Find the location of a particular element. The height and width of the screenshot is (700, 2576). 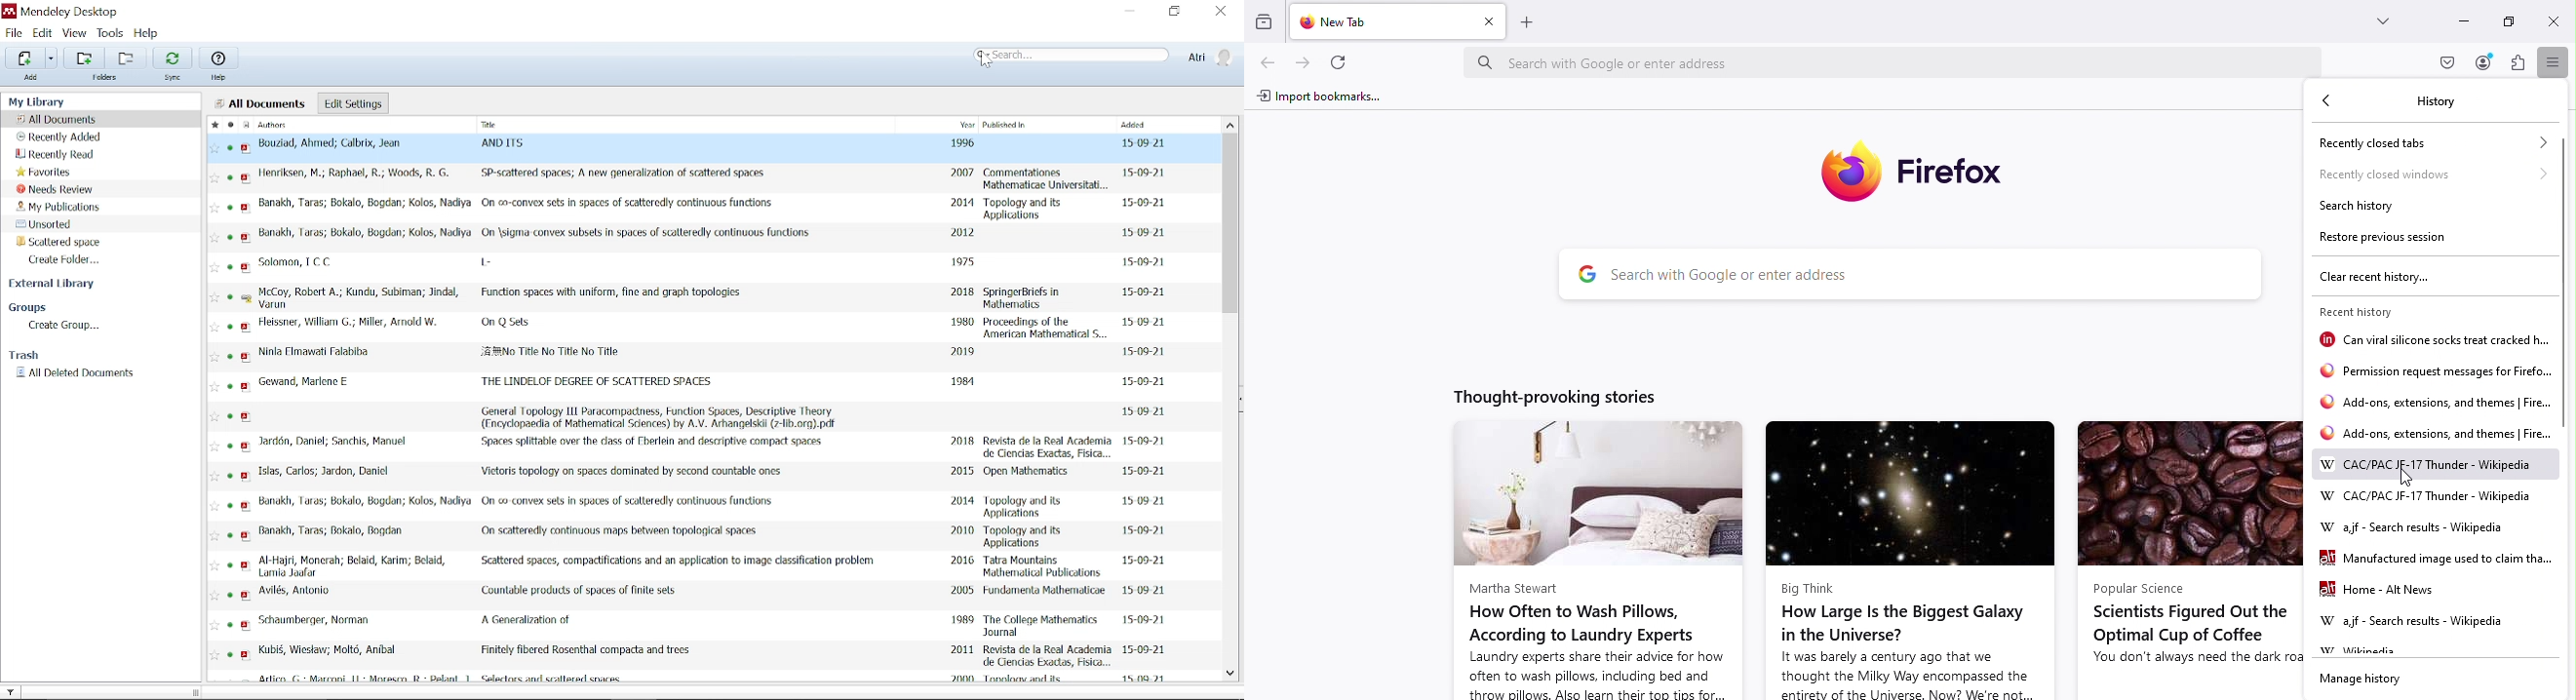

Go forward one page is located at coordinates (1303, 61).